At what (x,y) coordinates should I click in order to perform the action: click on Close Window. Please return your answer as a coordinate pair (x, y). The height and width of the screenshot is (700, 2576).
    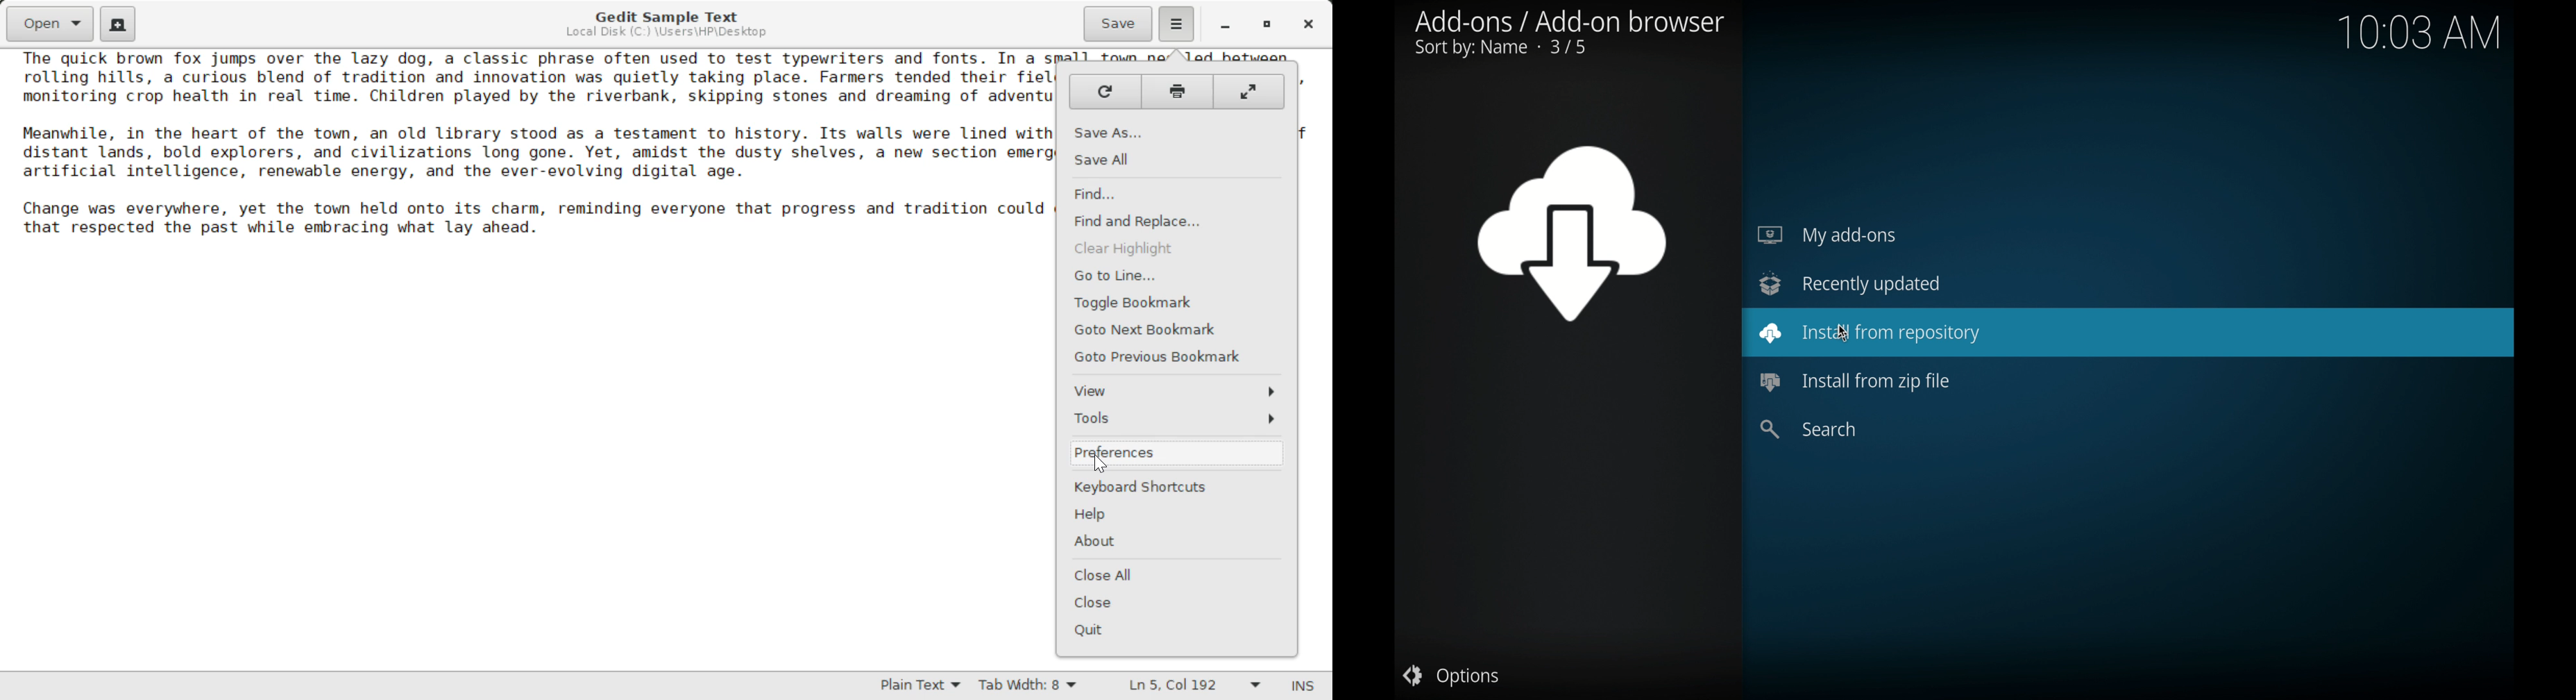
    Looking at the image, I should click on (1307, 24).